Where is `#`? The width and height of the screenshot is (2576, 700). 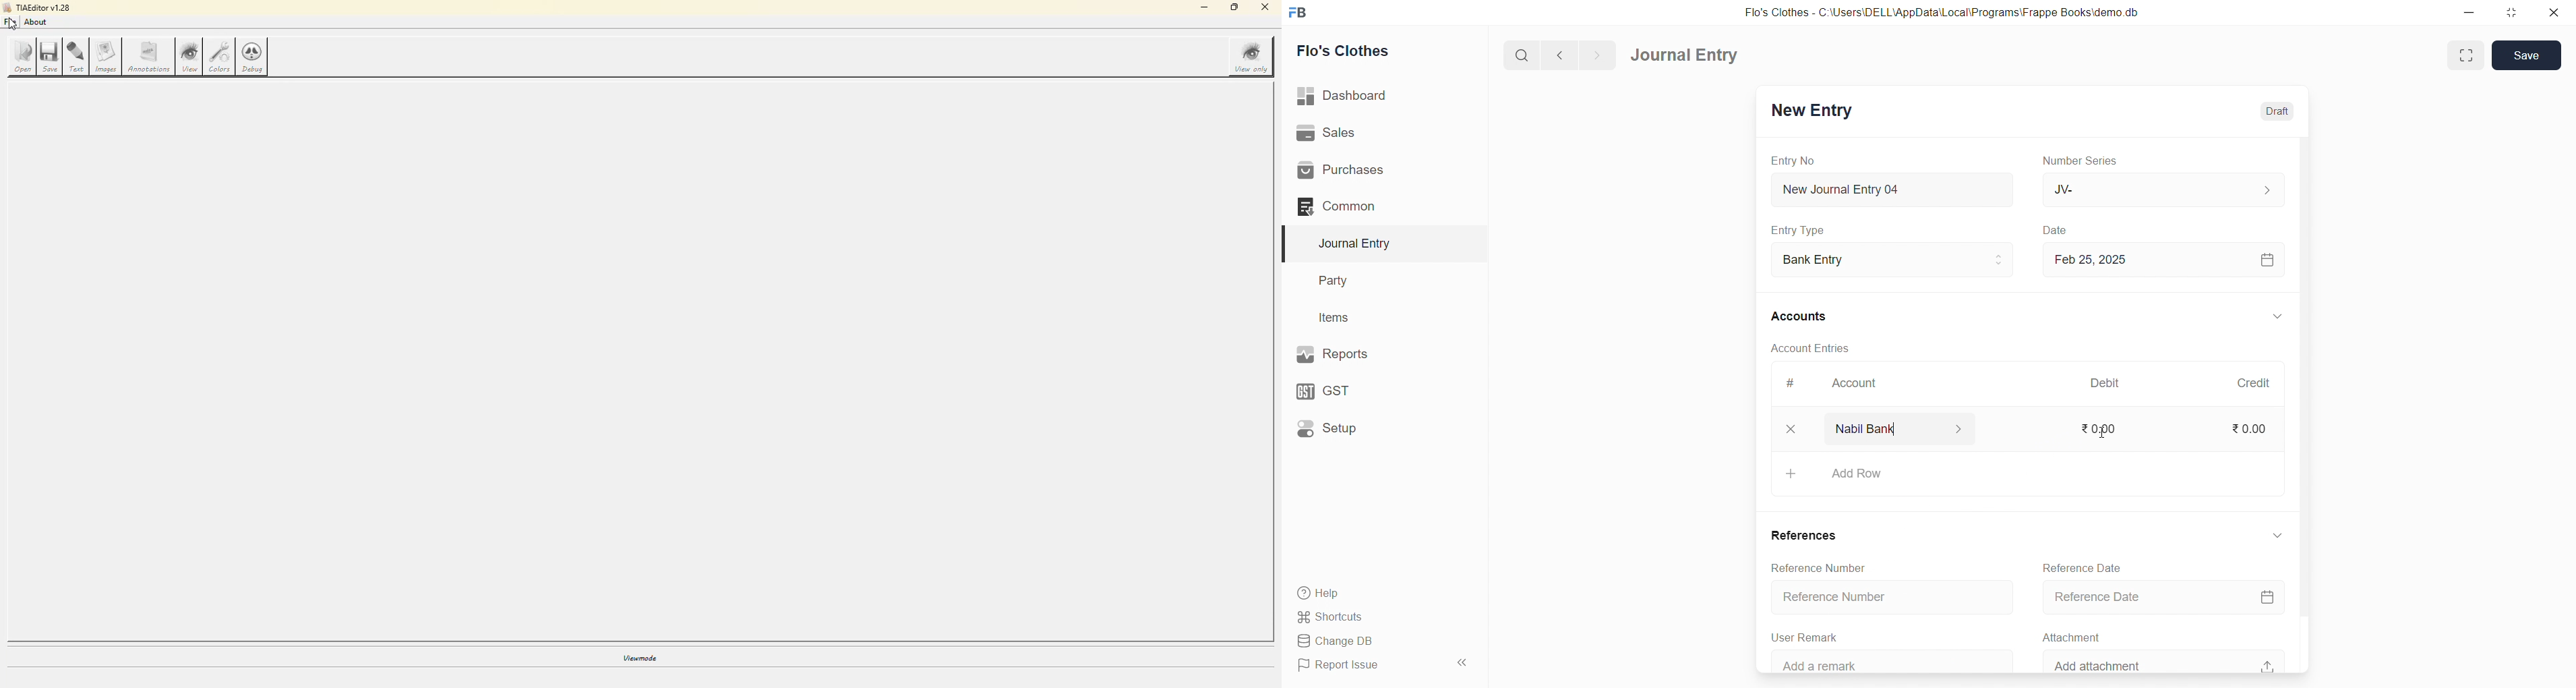
# is located at coordinates (1791, 384).